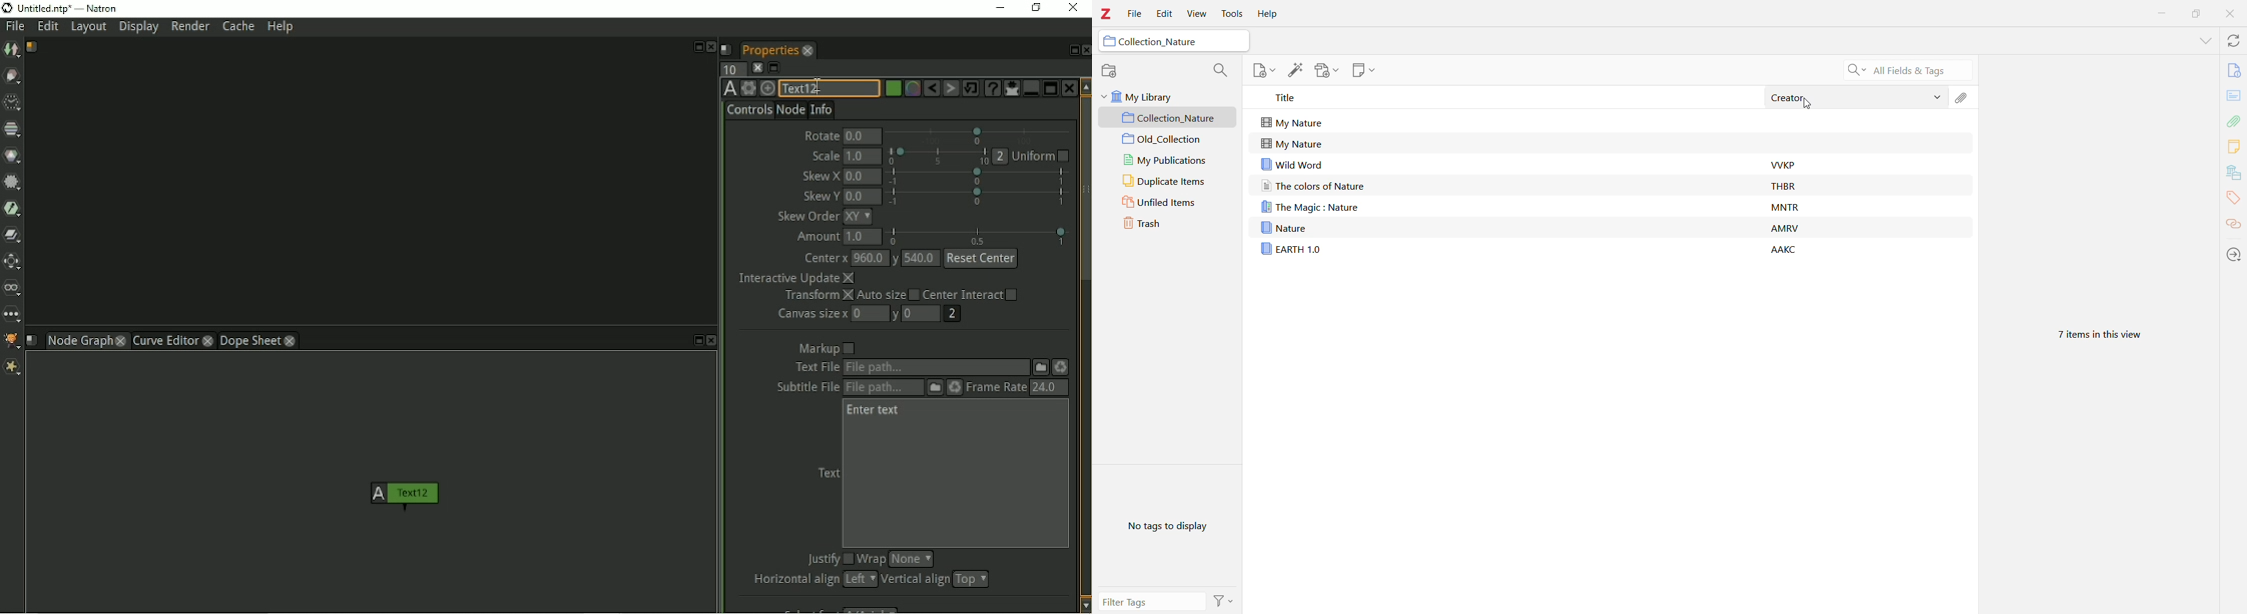  Describe the element at coordinates (1152, 601) in the screenshot. I see `Filter tags` at that location.